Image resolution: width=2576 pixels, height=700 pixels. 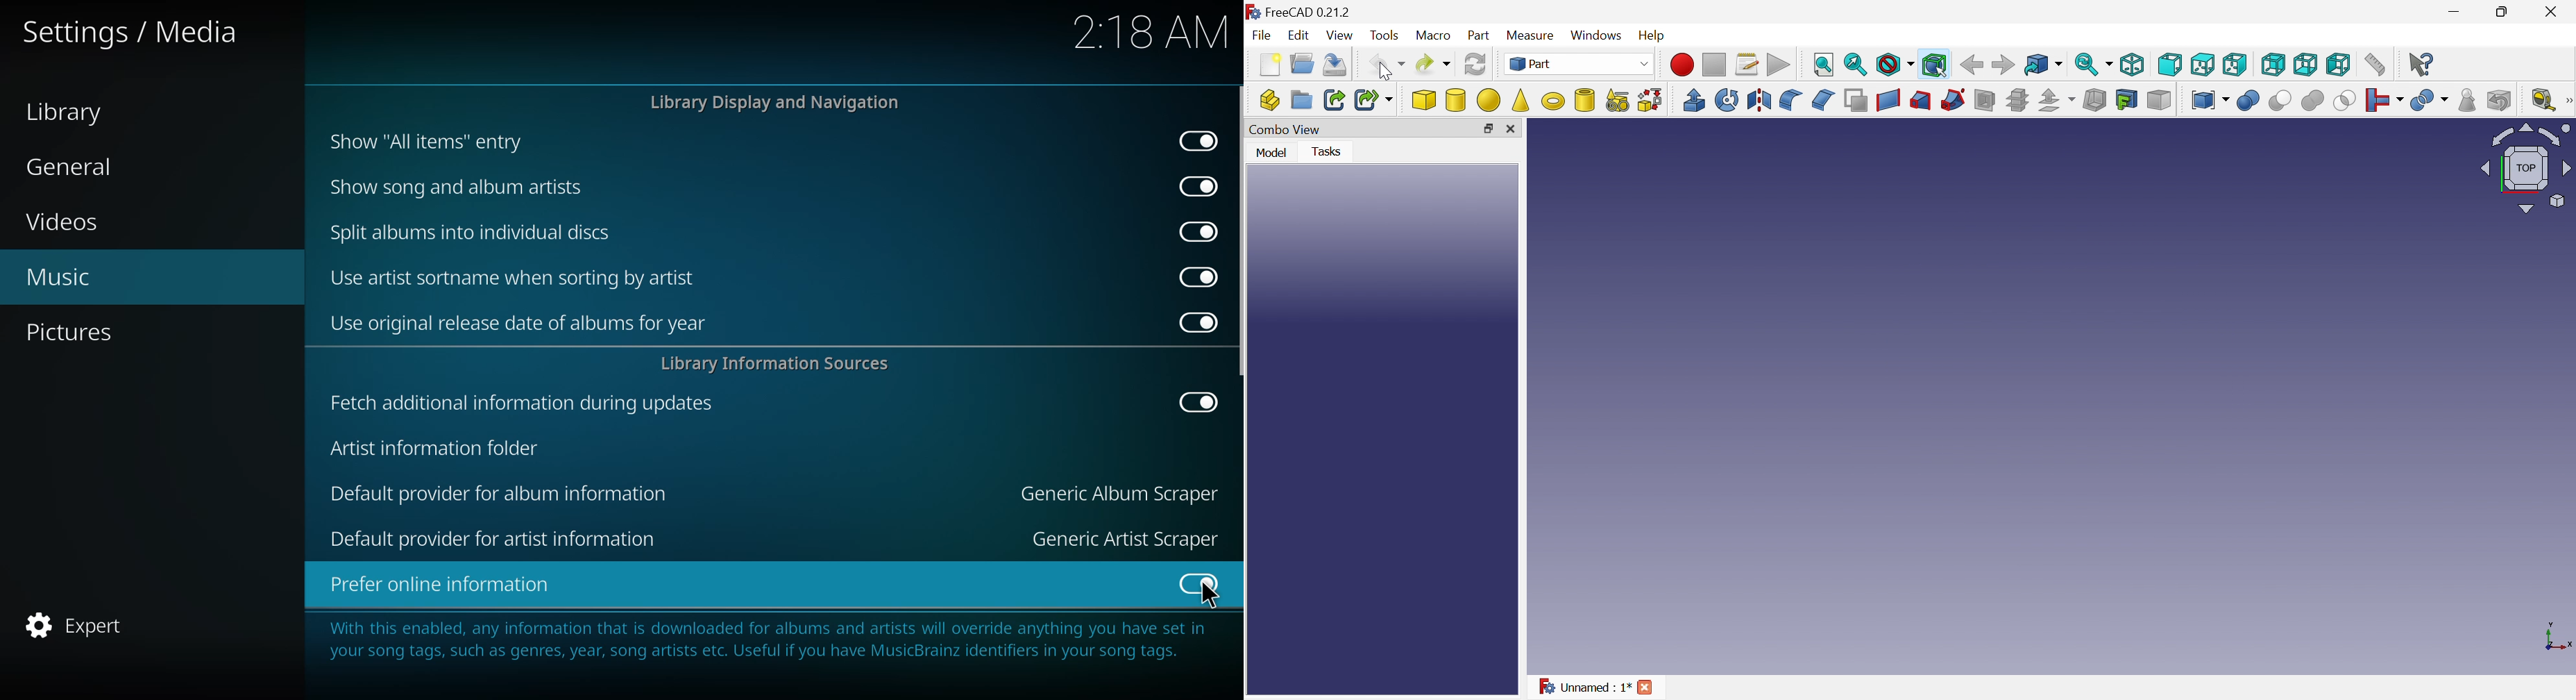 I want to click on enabled, so click(x=1193, y=230).